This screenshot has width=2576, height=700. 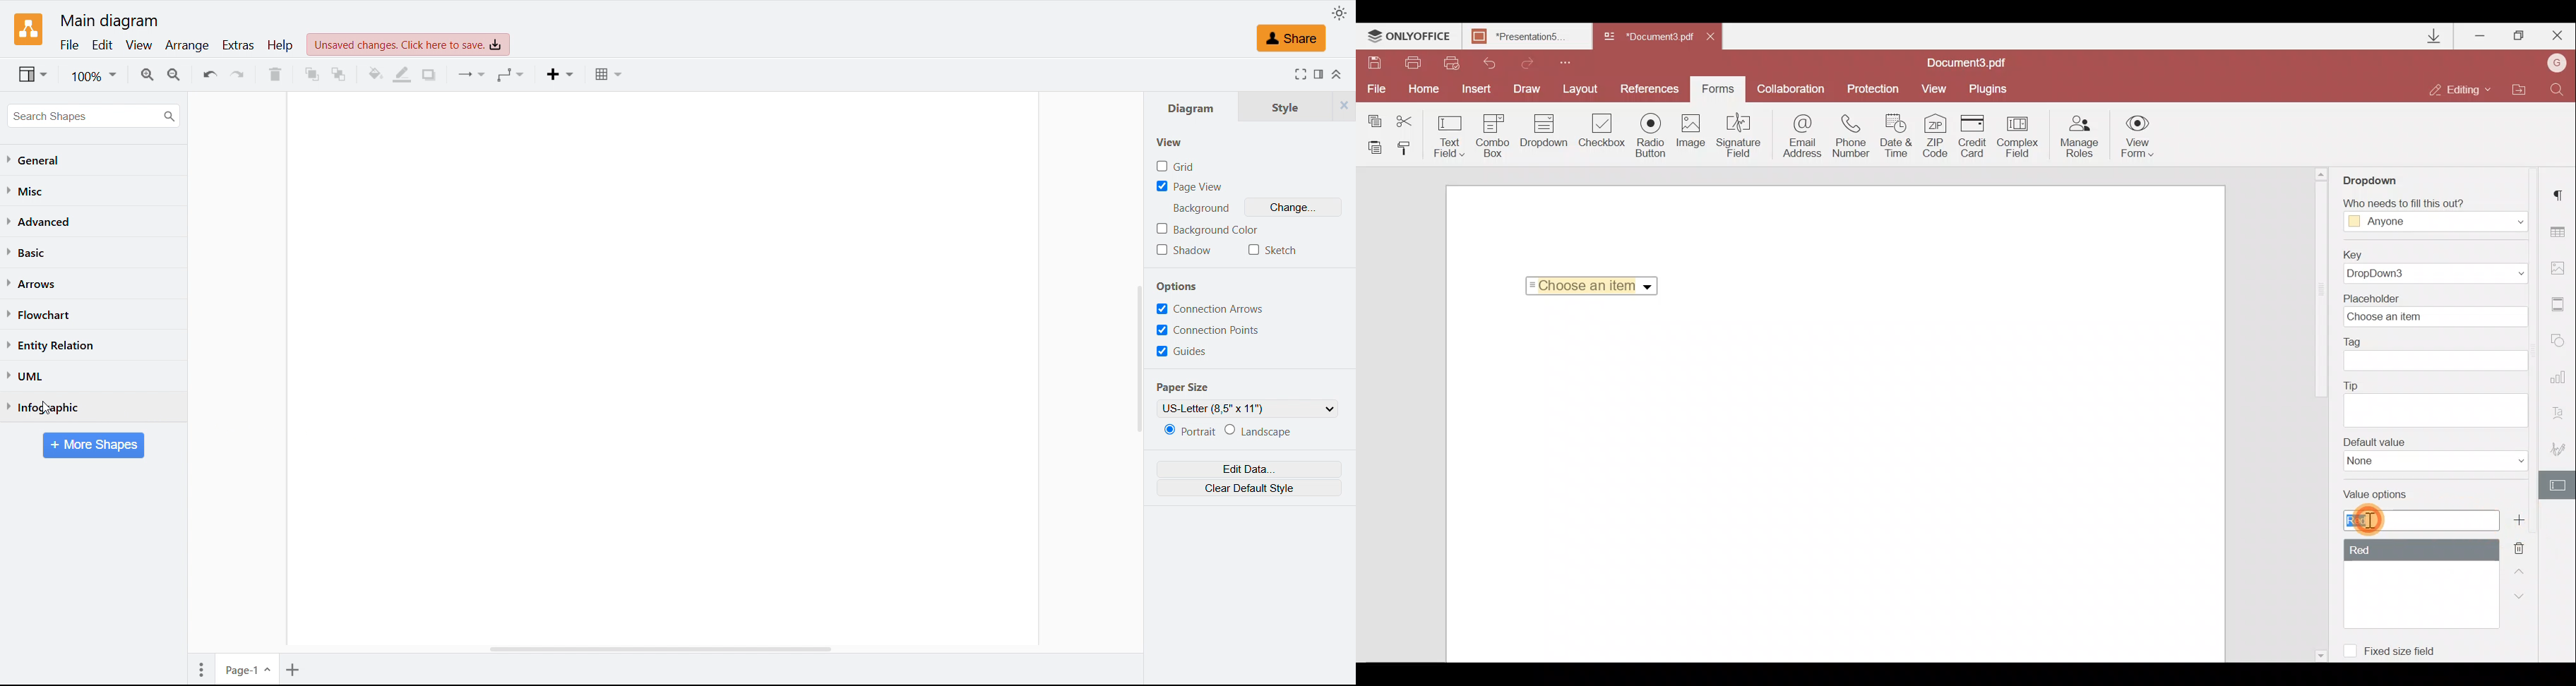 I want to click on View form, so click(x=2136, y=136).